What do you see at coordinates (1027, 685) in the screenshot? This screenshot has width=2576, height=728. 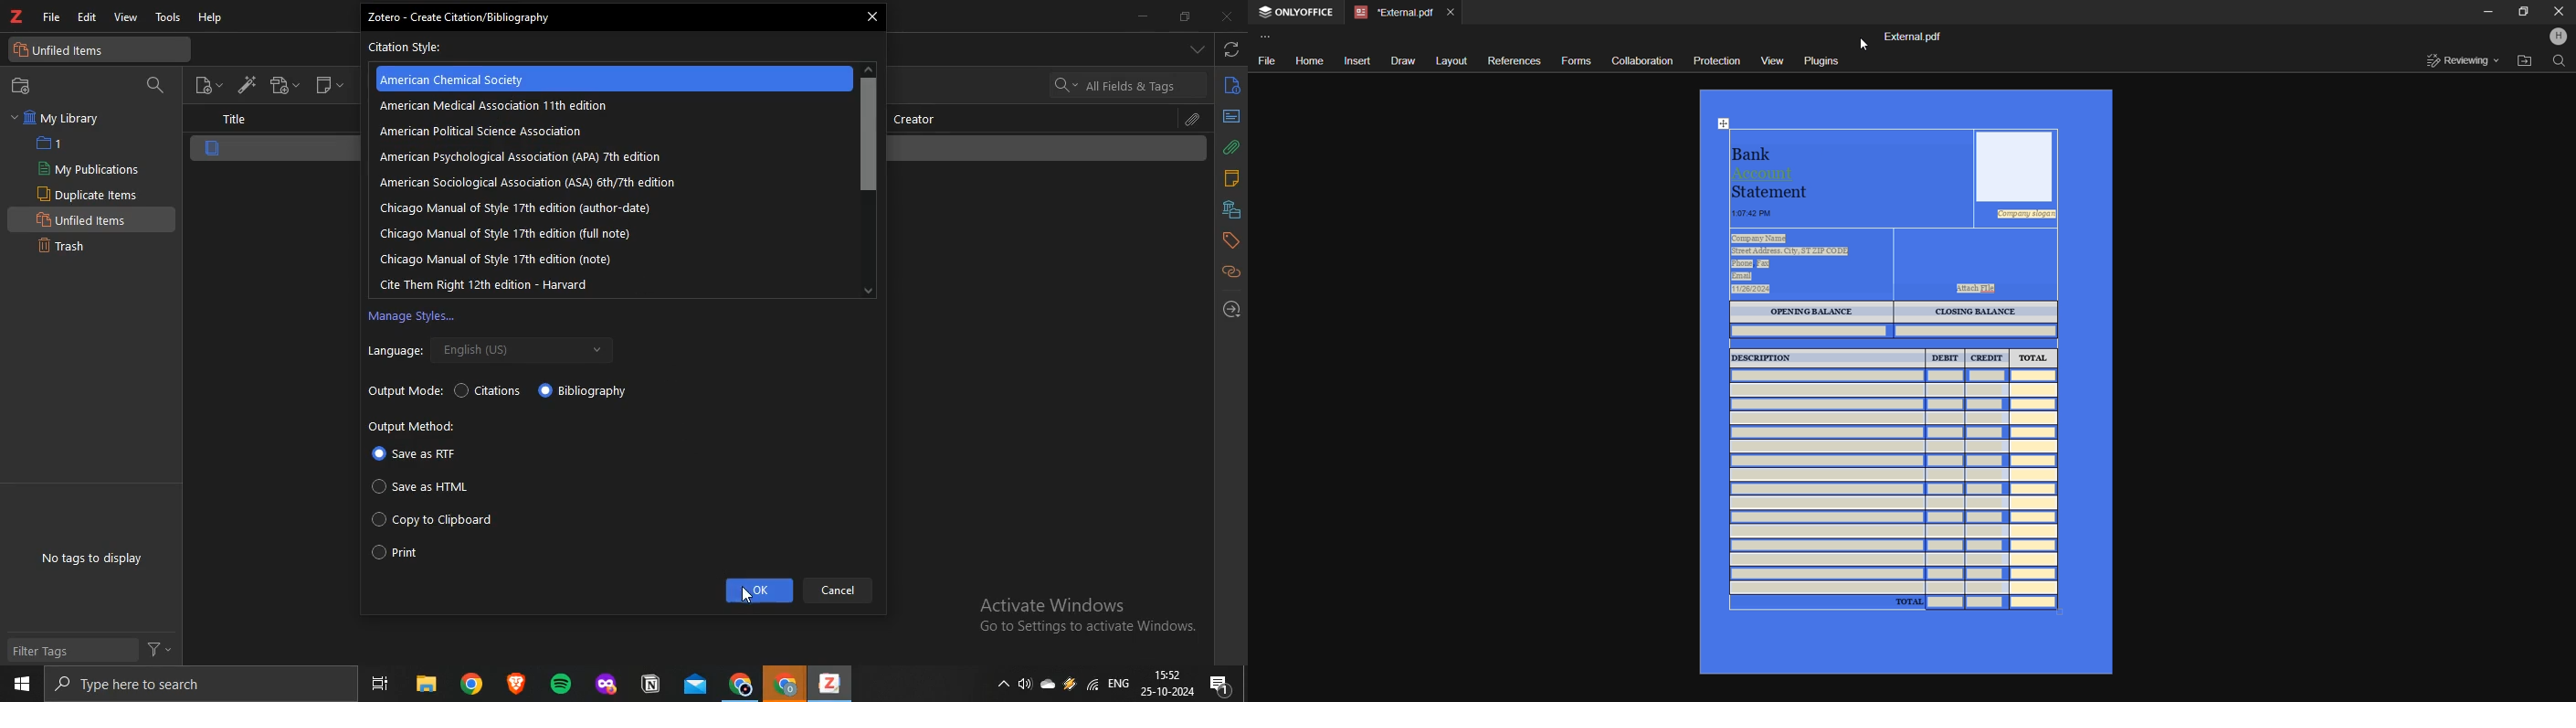 I see `speakers` at bounding box center [1027, 685].